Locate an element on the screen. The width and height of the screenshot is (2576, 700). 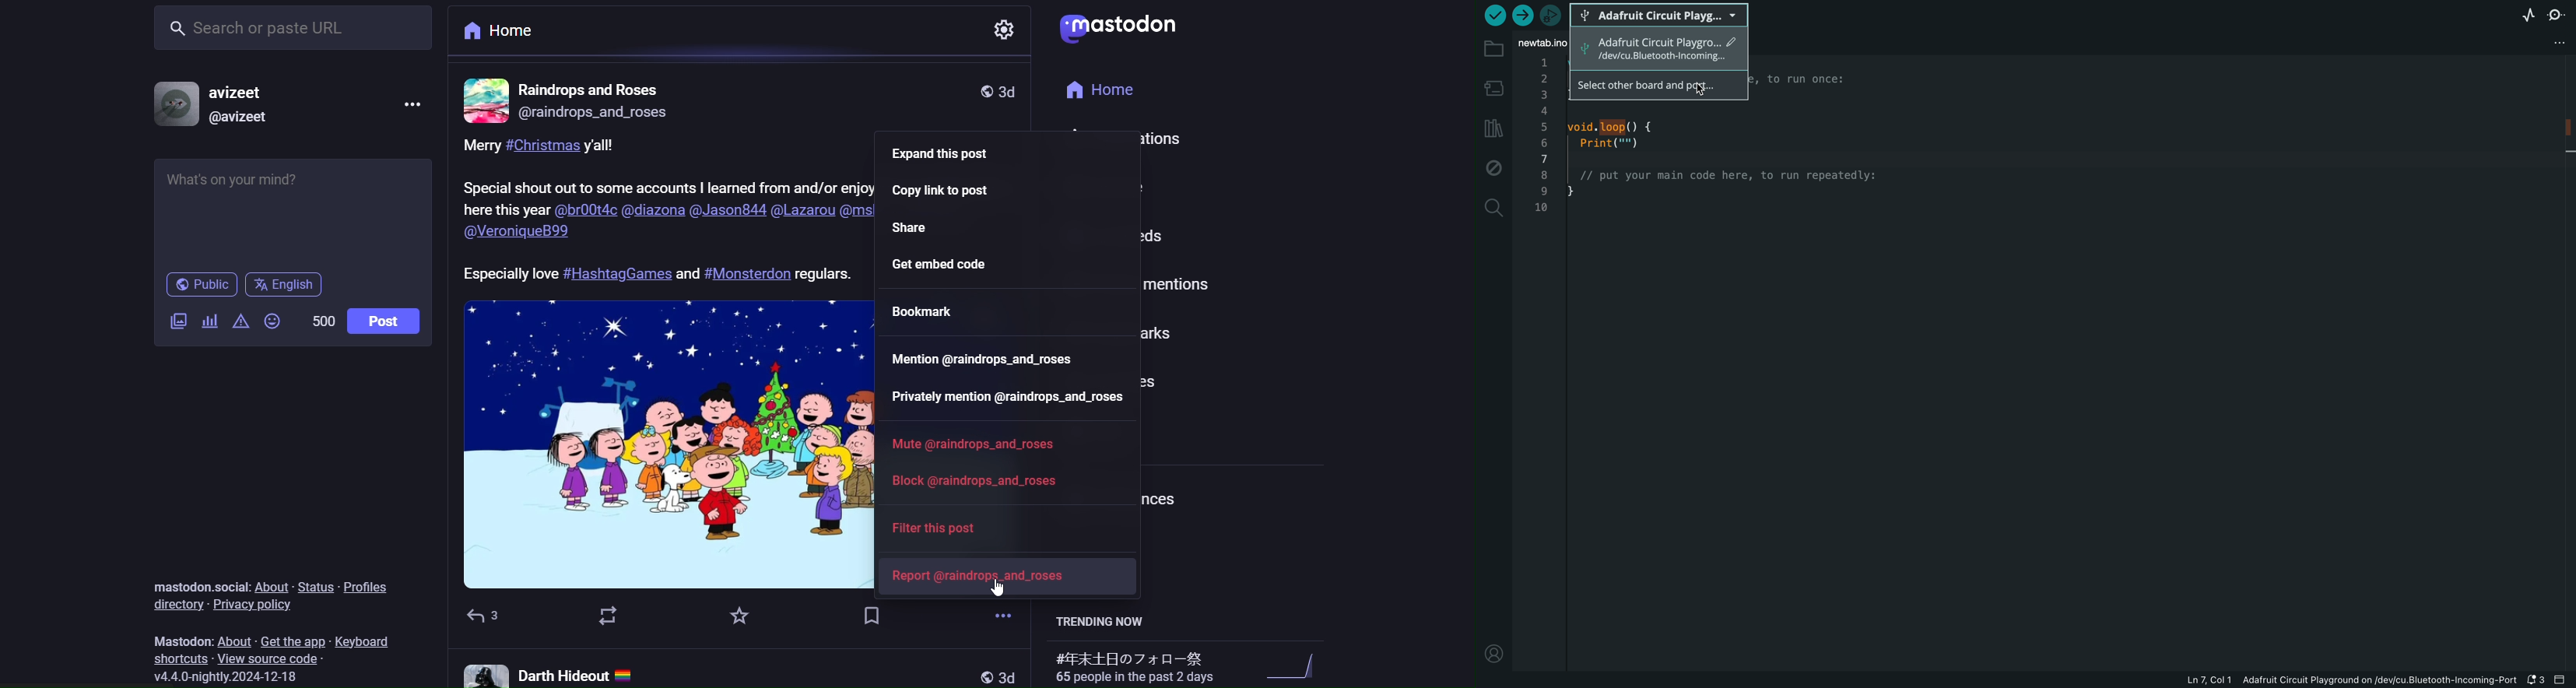
boost is located at coordinates (605, 618).